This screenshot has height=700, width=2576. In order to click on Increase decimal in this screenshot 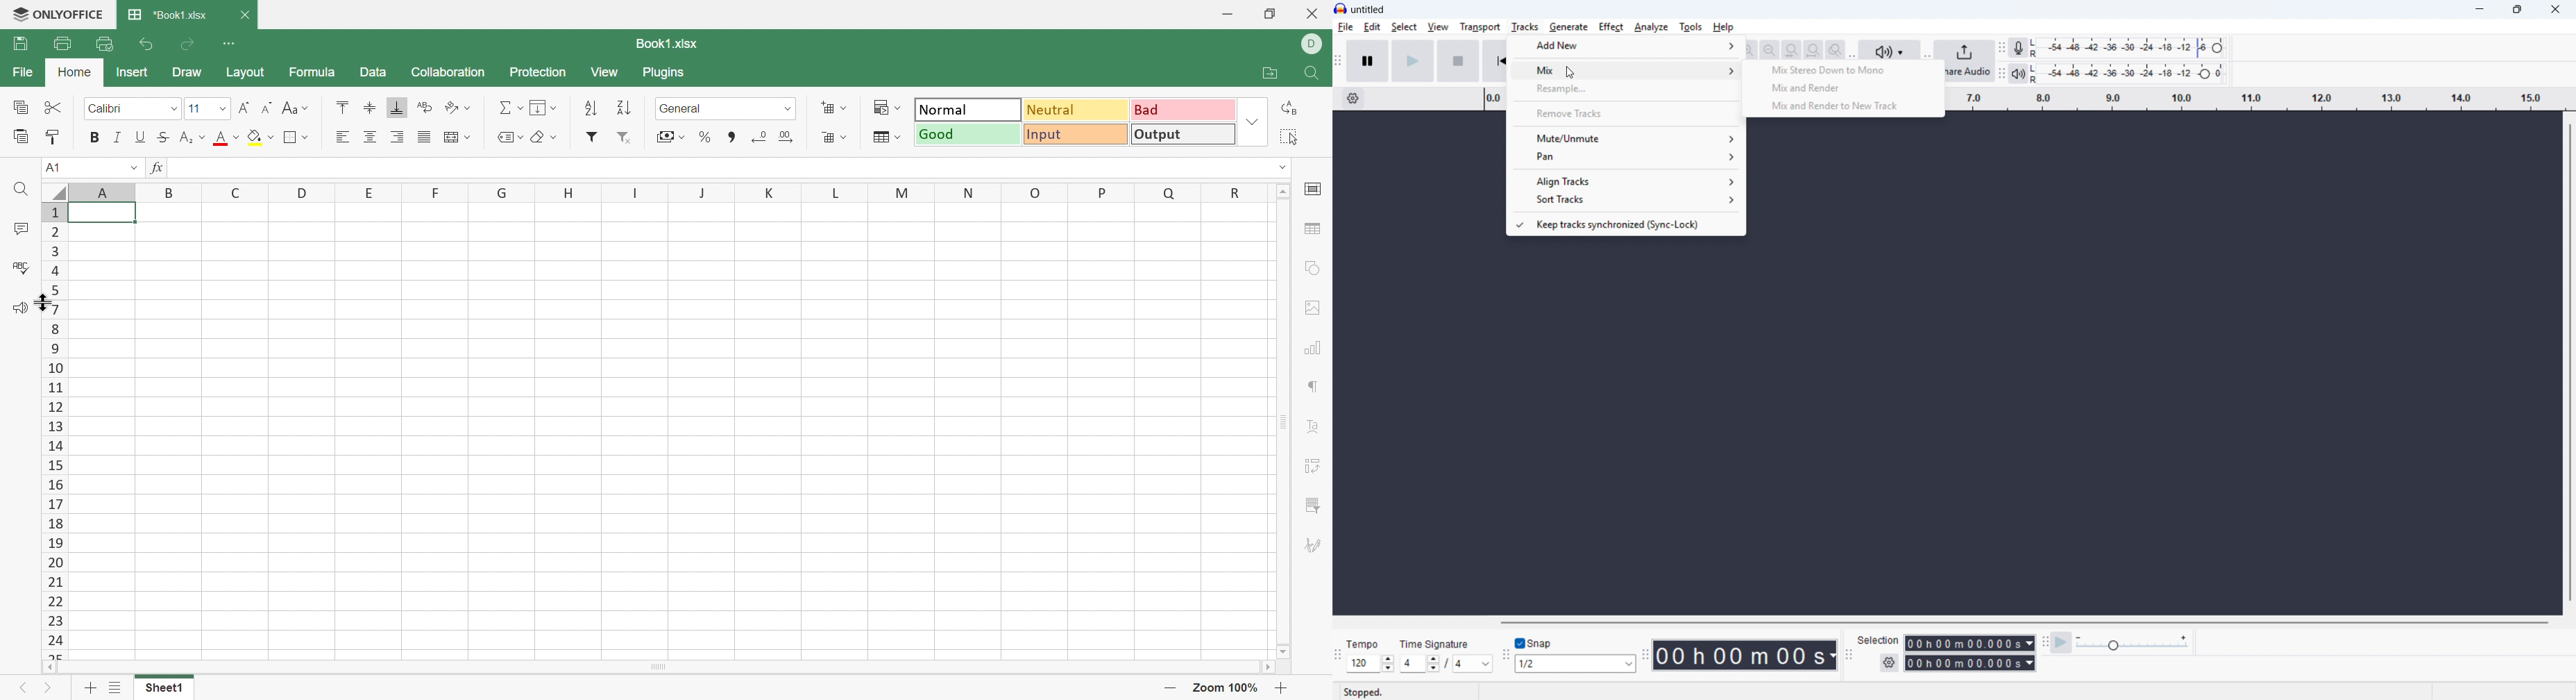, I will do `click(786, 137)`.